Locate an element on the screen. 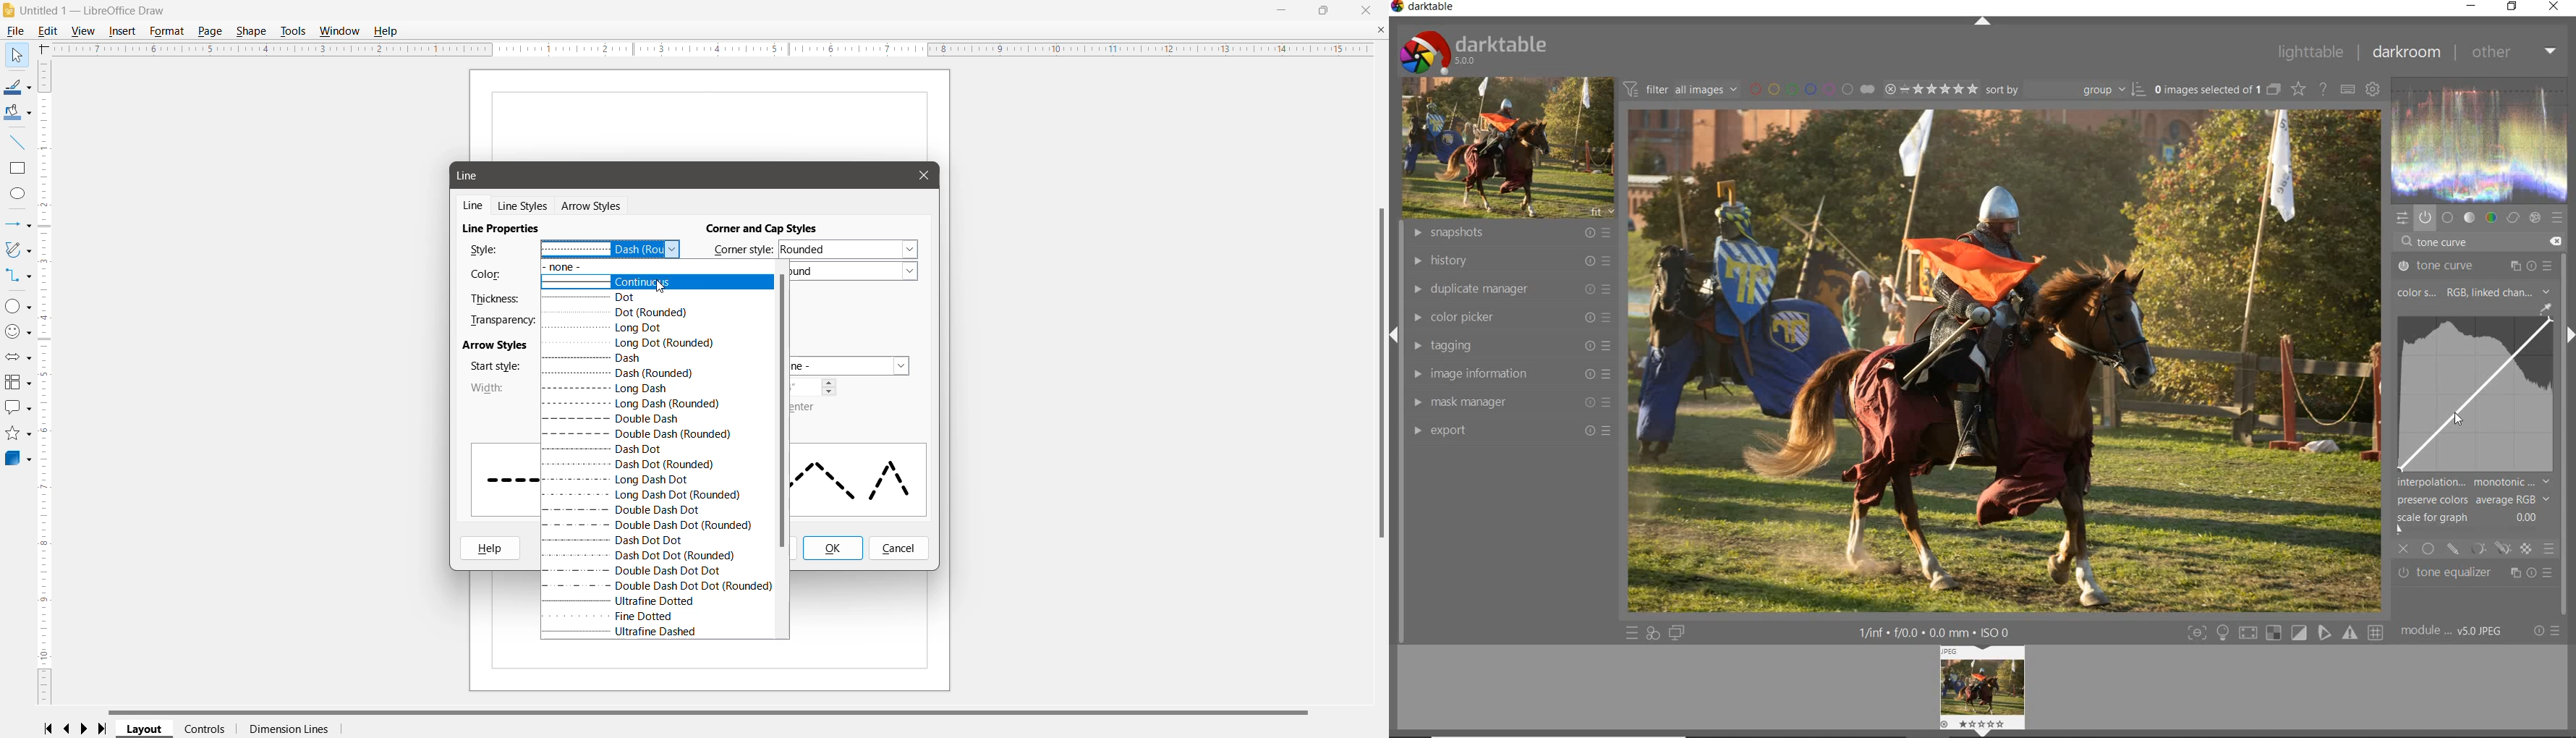  Line Styles is located at coordinates (523, 208).